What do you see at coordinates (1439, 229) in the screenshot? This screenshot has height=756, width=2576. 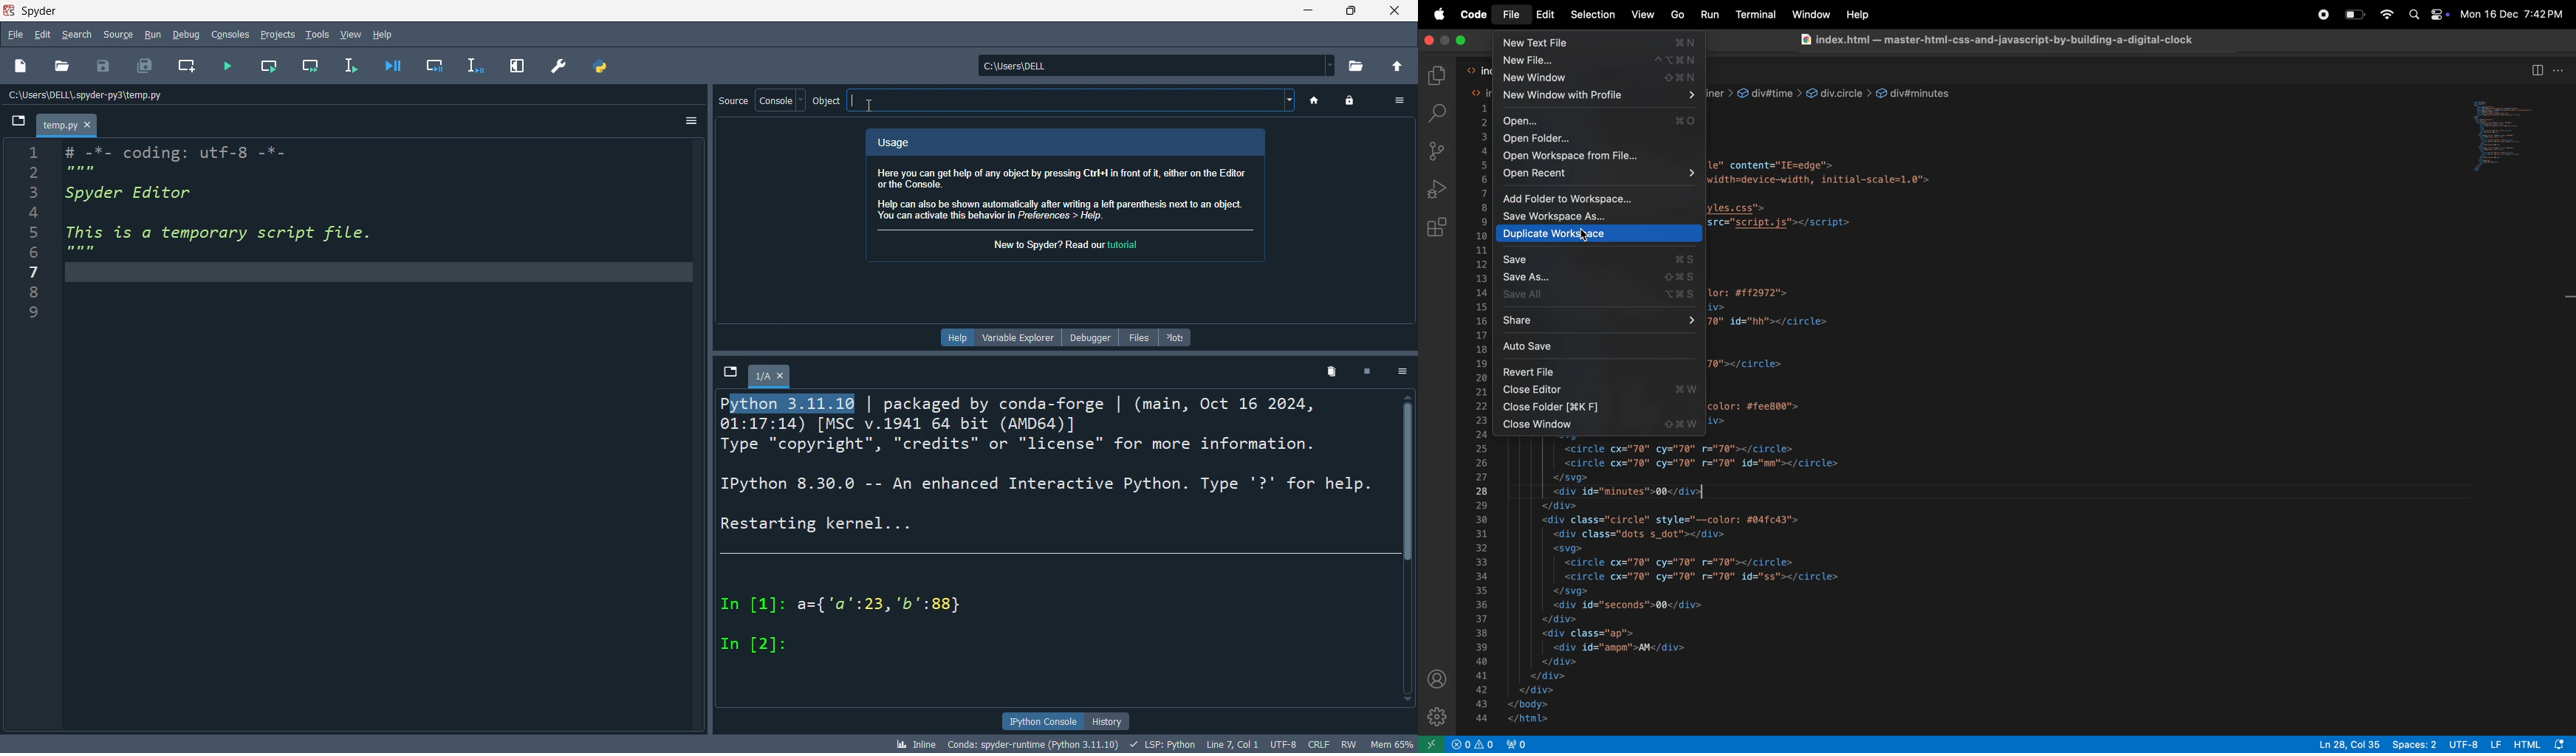 I see `extensions` at bounding box center [1439, 229].